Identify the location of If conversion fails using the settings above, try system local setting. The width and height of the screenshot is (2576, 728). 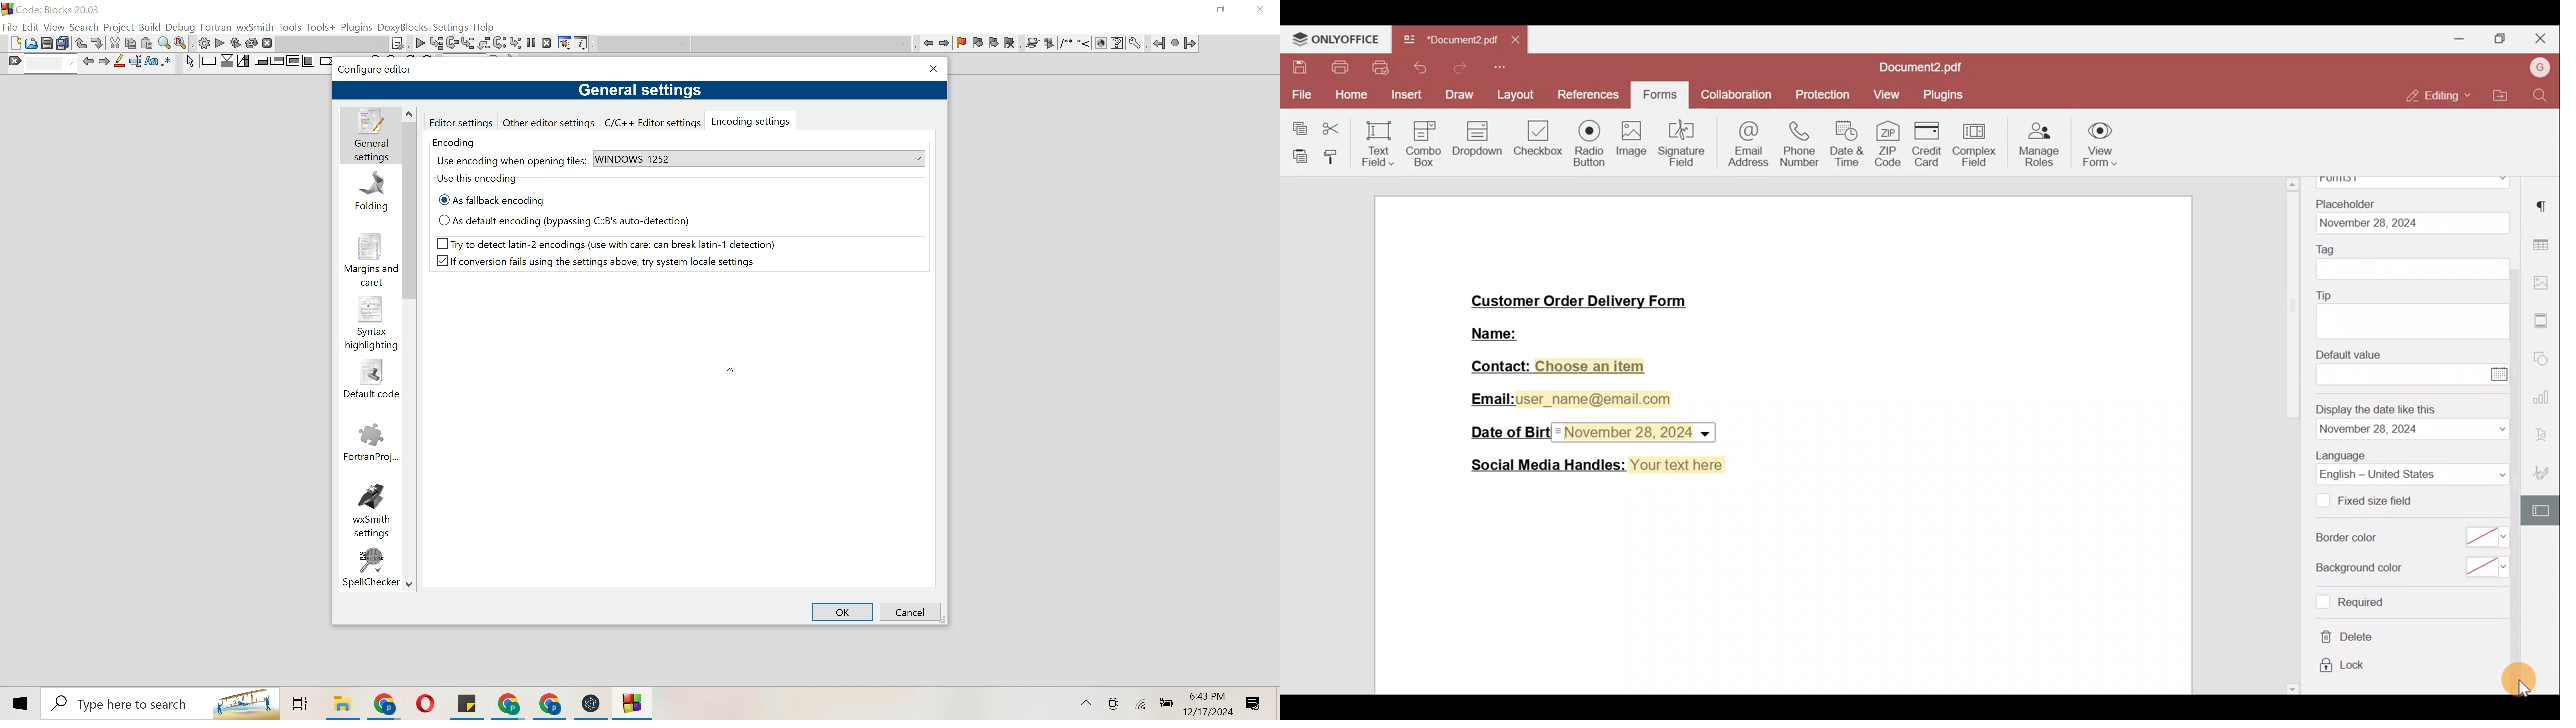
(605, 262).